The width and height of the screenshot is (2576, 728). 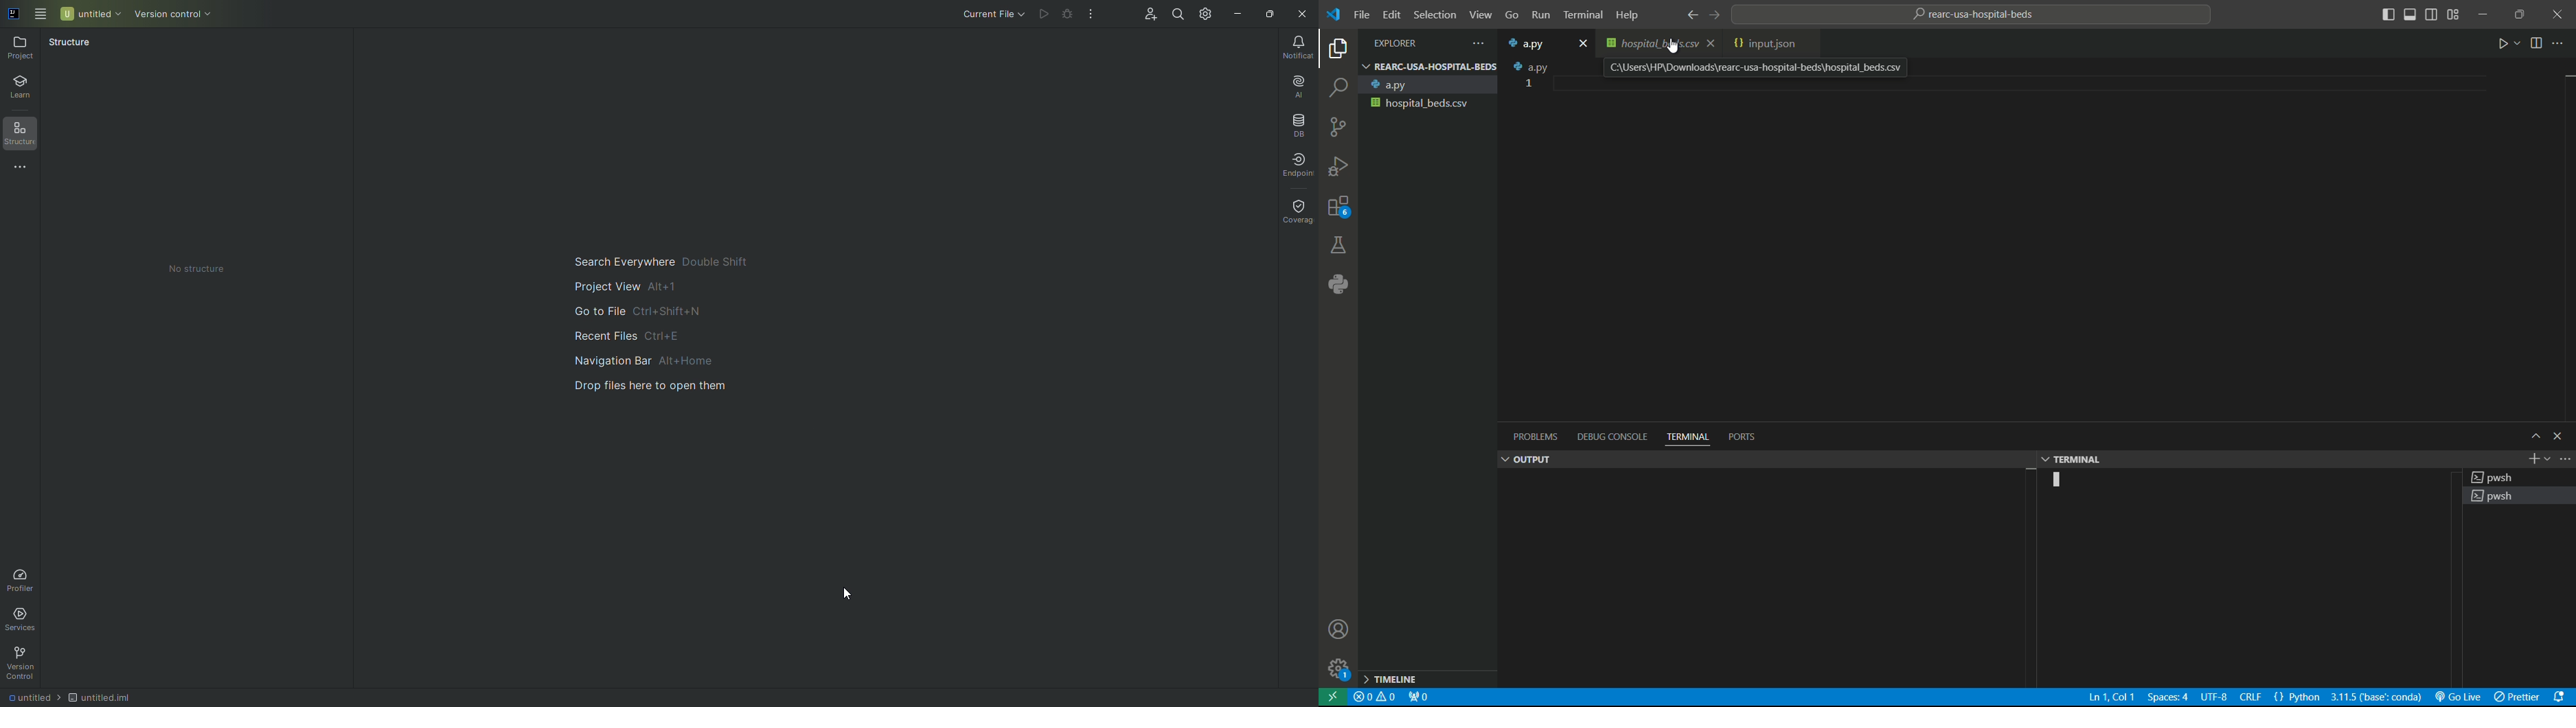 What do you see at coordinates (1428, 84) in the screenshot?
I see `a.py` at bounding box center [1428, 84].